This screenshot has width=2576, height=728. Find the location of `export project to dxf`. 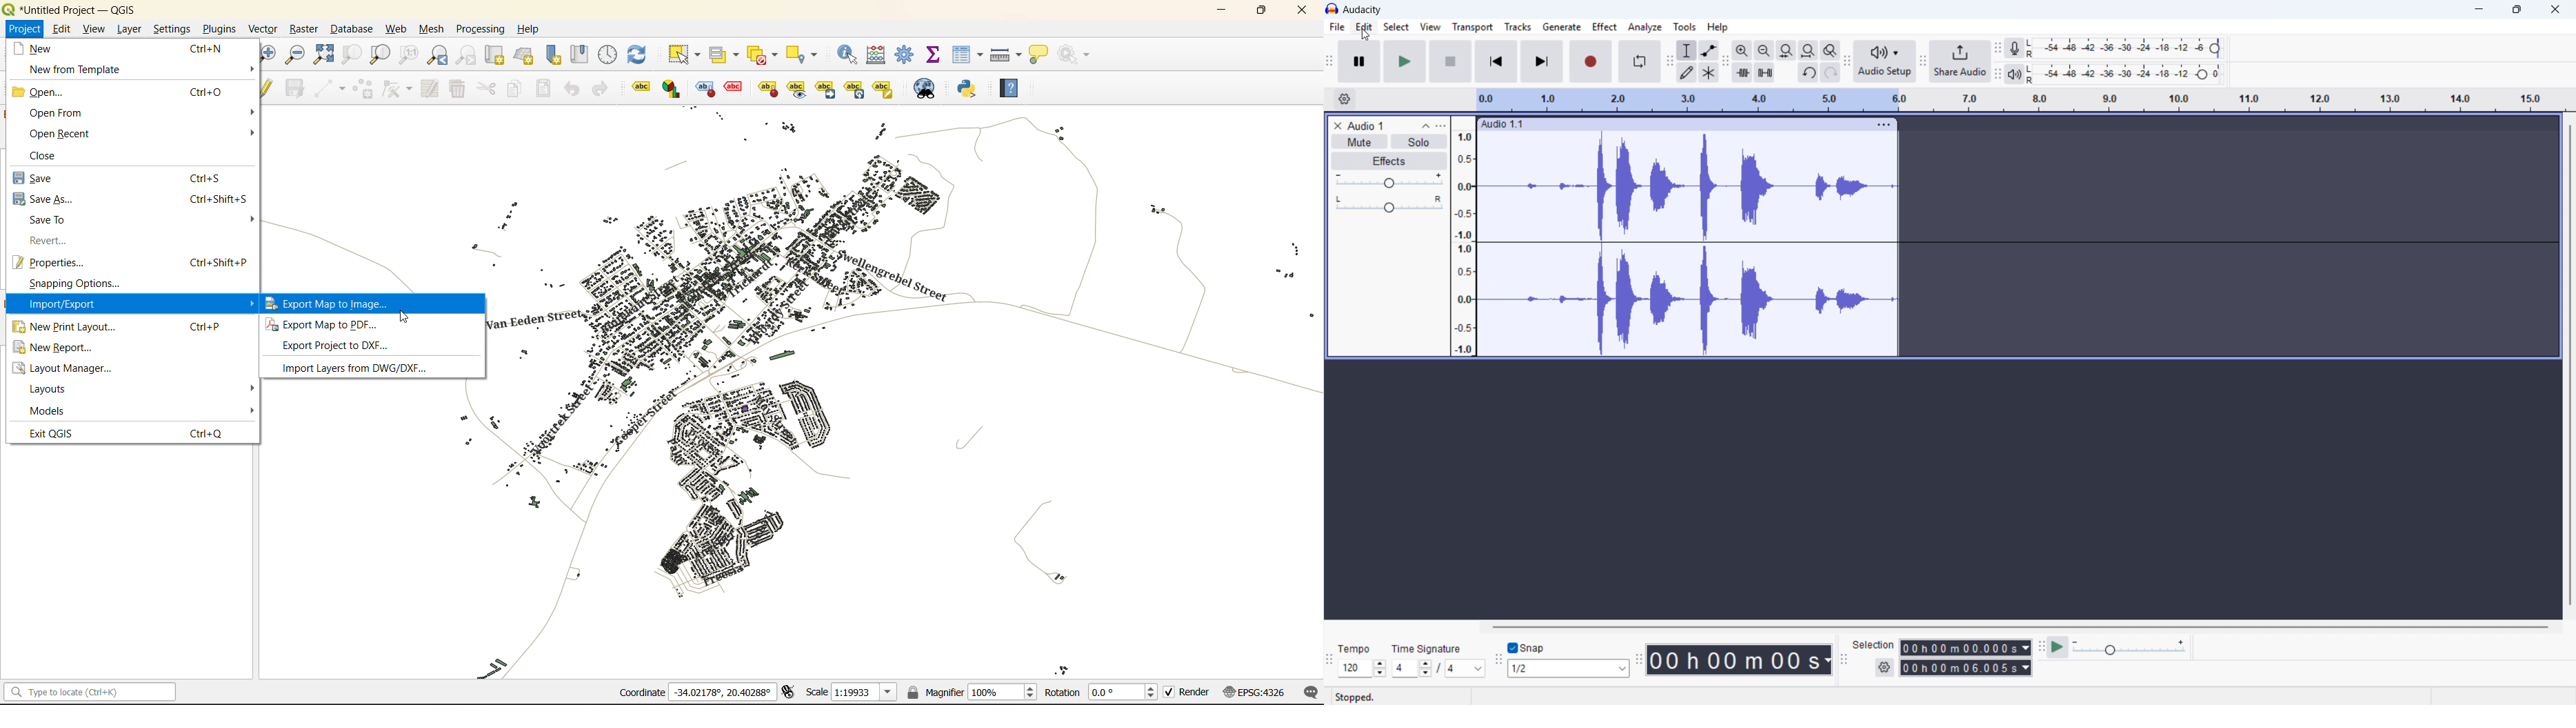

export project to dxf is located at coordinates (345, 348).